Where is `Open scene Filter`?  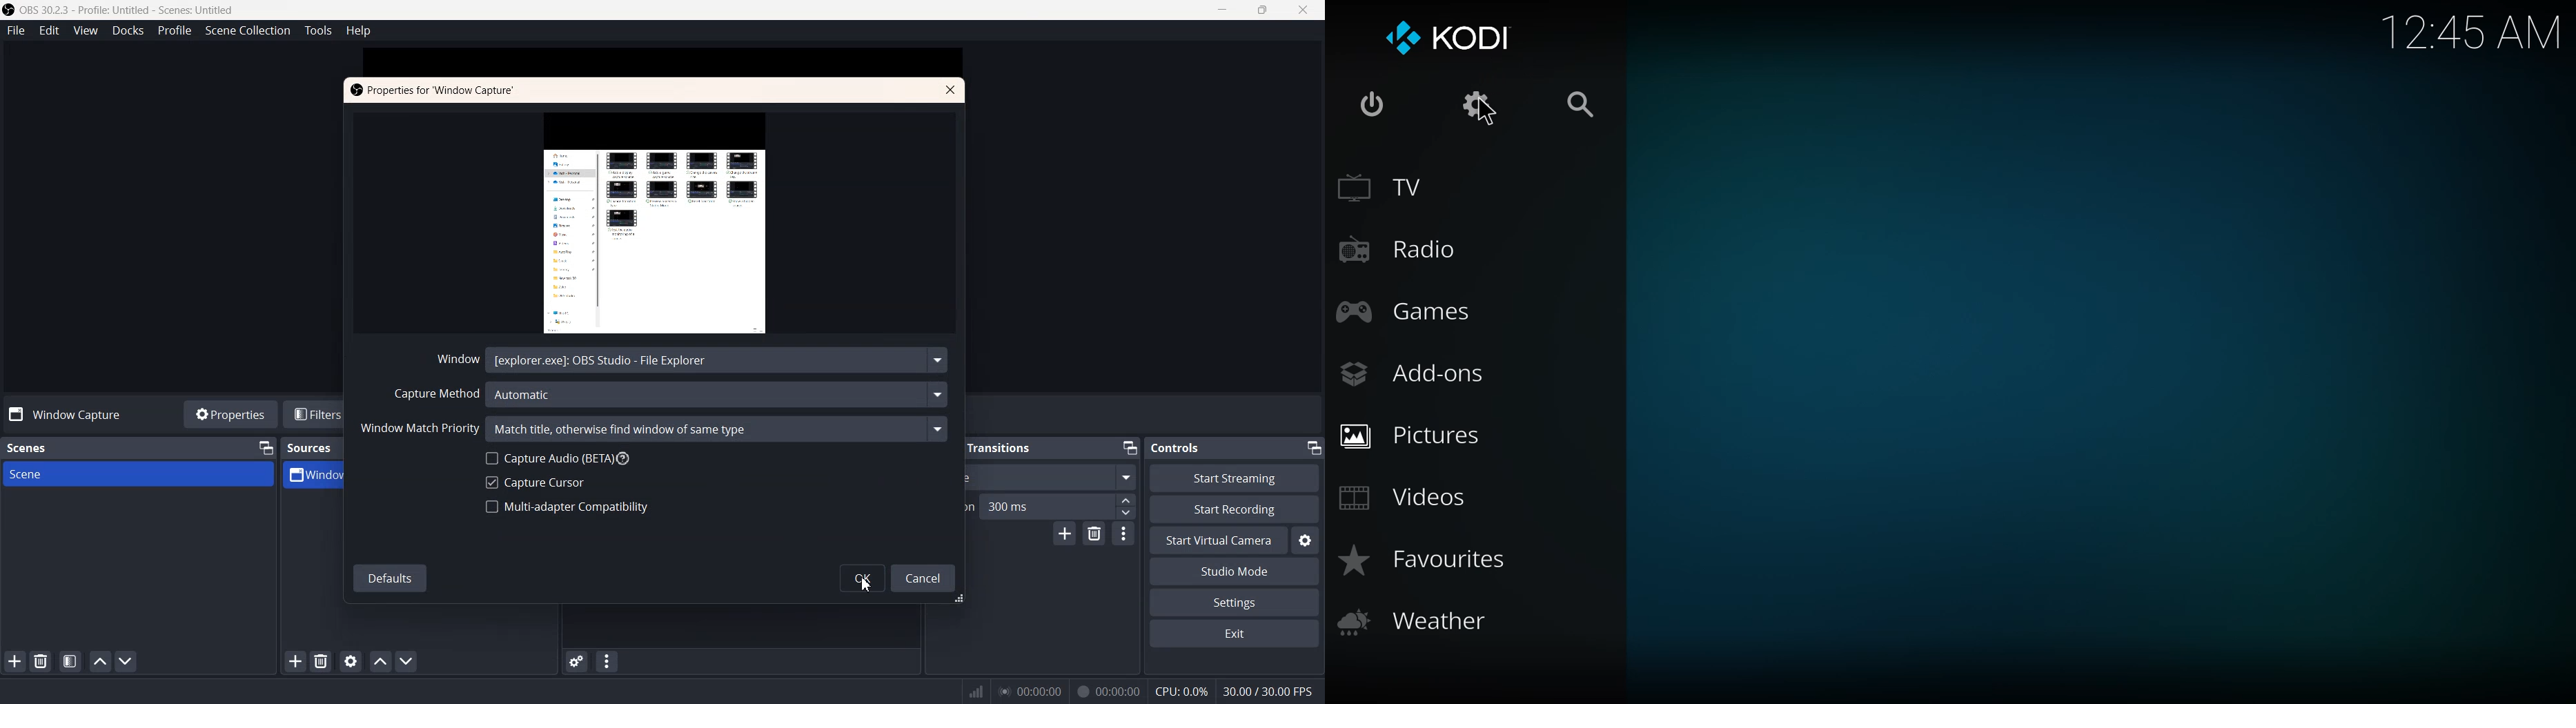
Open scene Filter is located at coordinates (70, 661).